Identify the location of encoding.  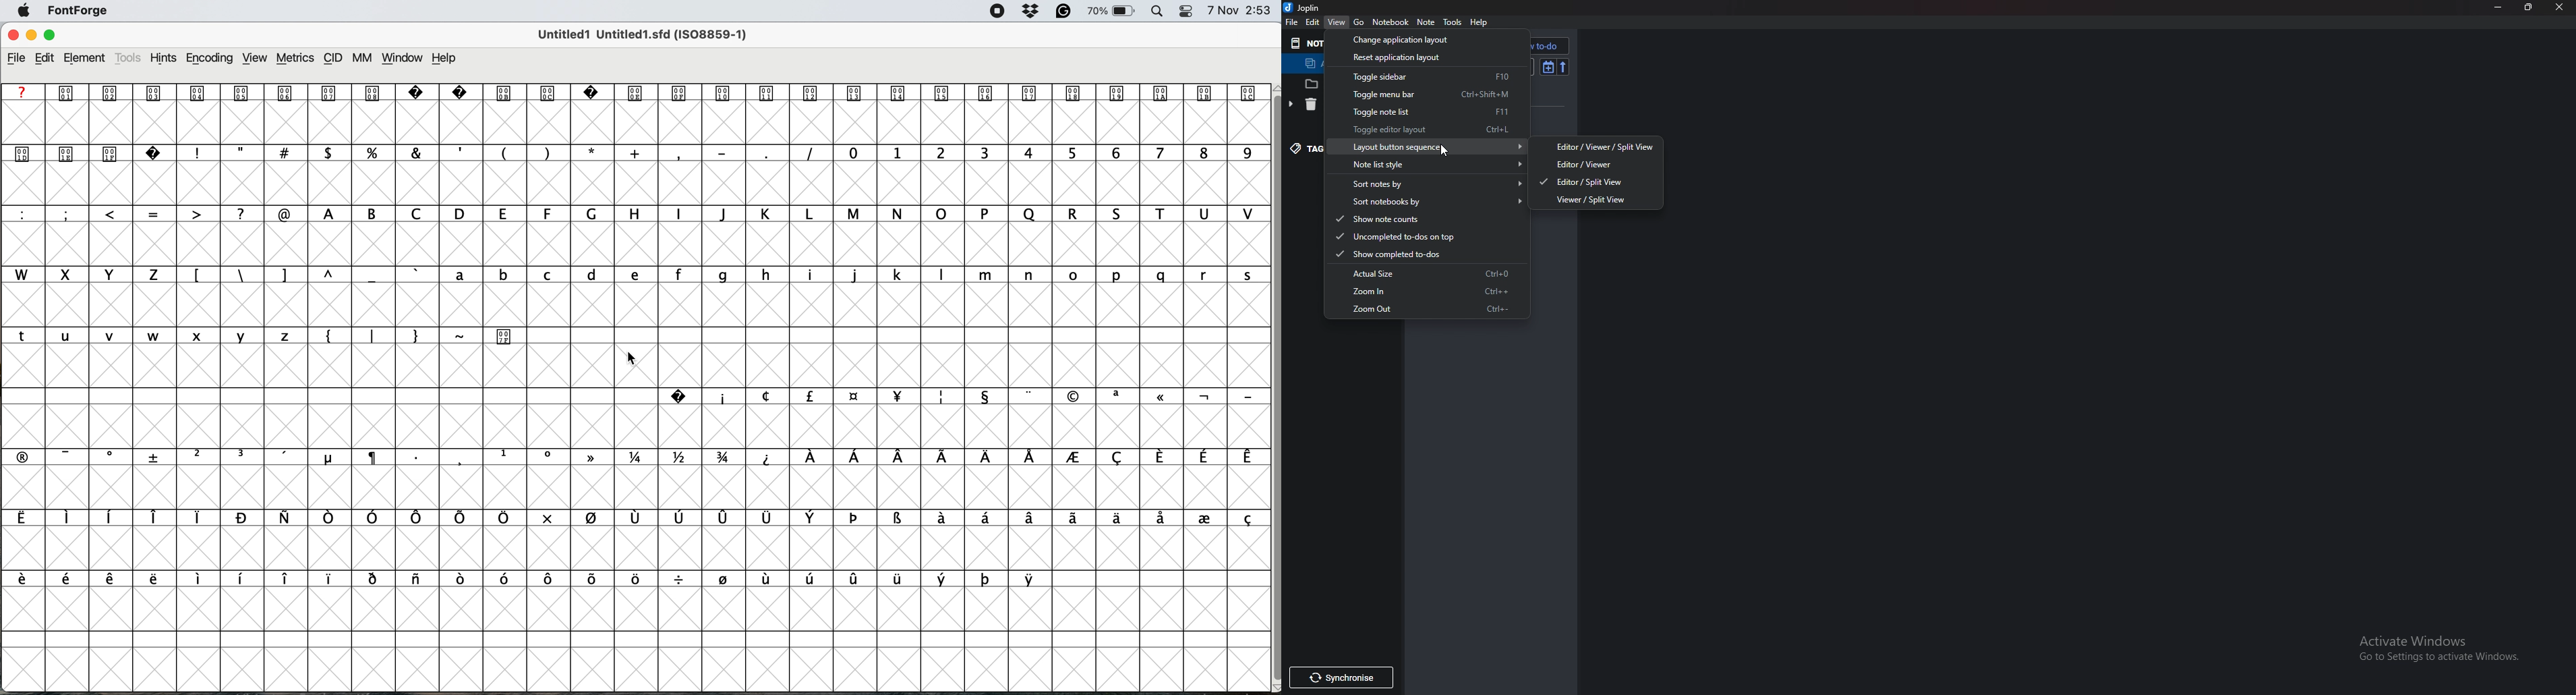
(209, 59).